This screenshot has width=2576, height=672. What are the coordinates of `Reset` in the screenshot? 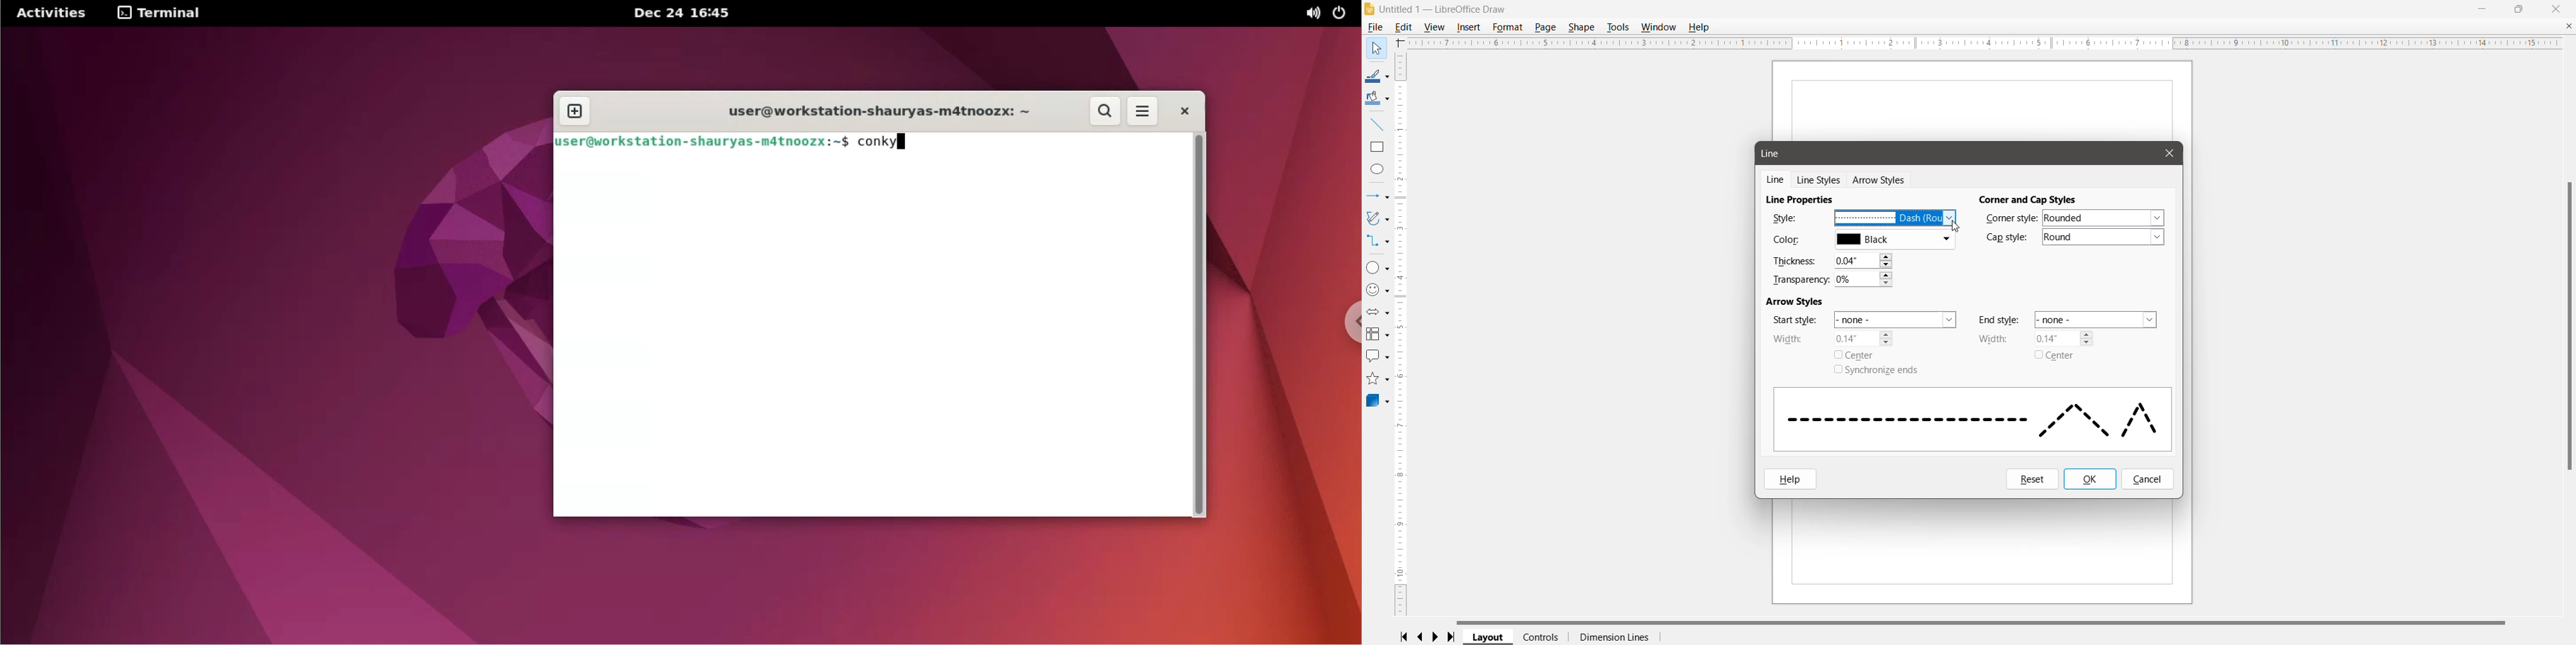 It's located at (2032, 479).